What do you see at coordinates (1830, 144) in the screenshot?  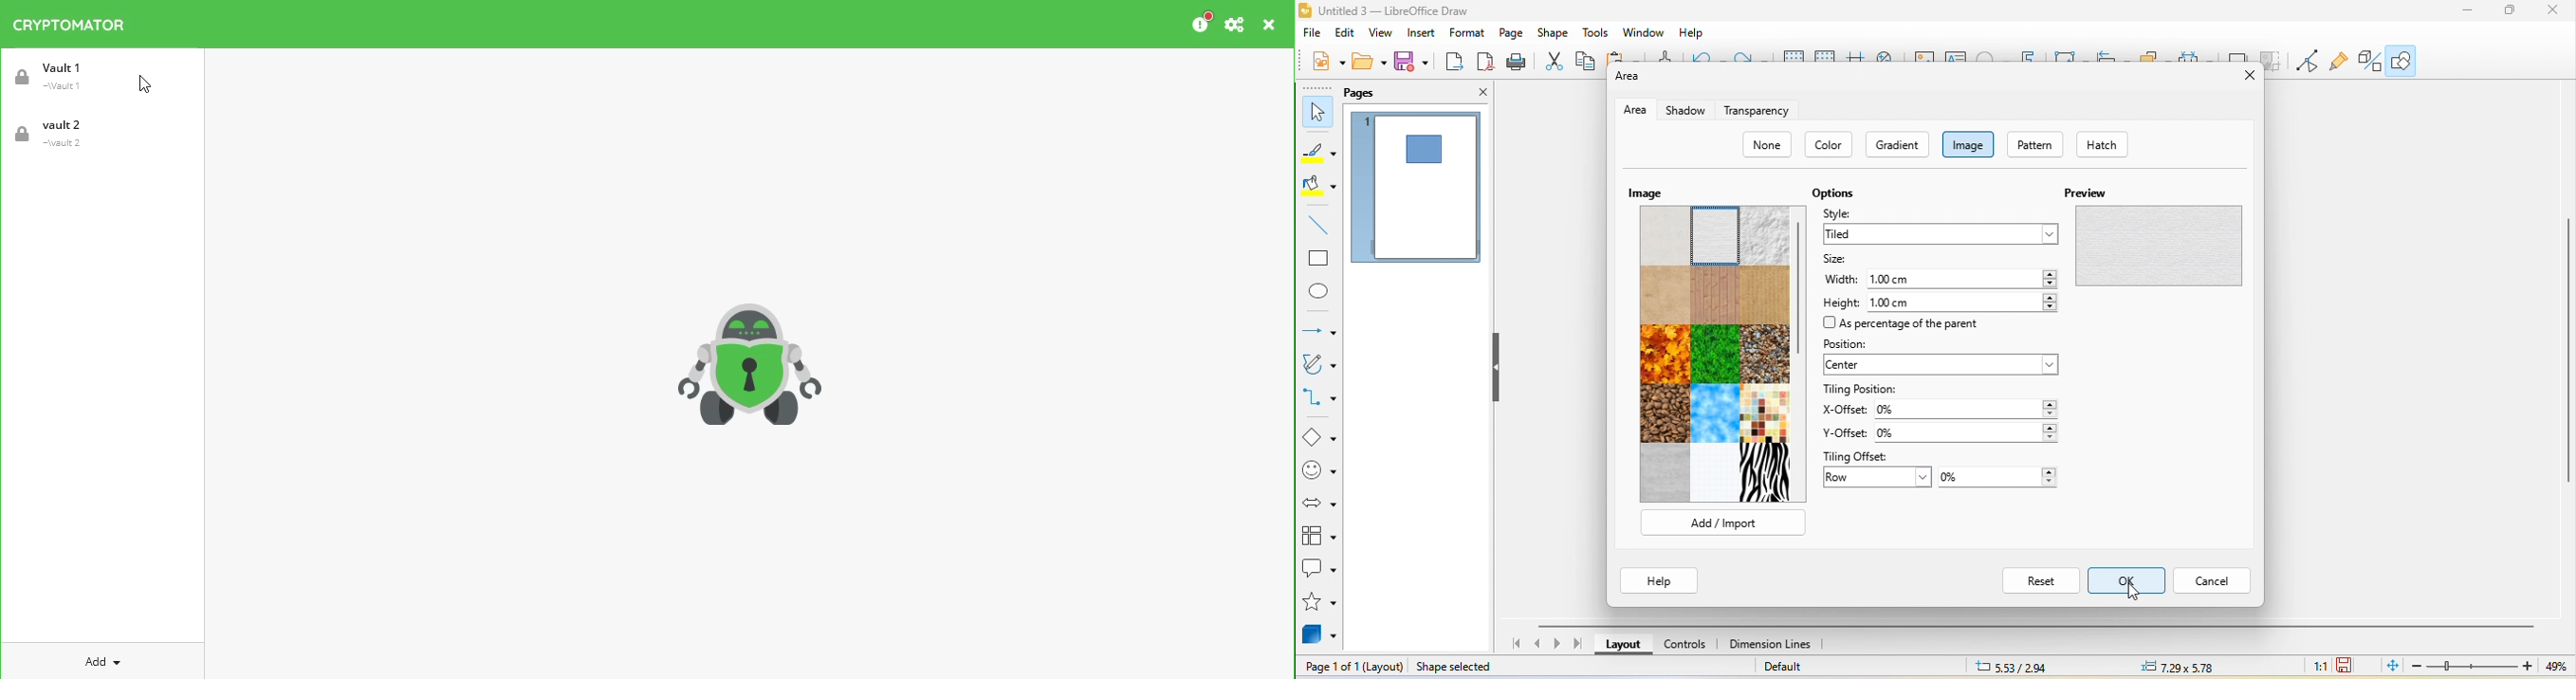 I see `color` at bounding box center [1830, 144].